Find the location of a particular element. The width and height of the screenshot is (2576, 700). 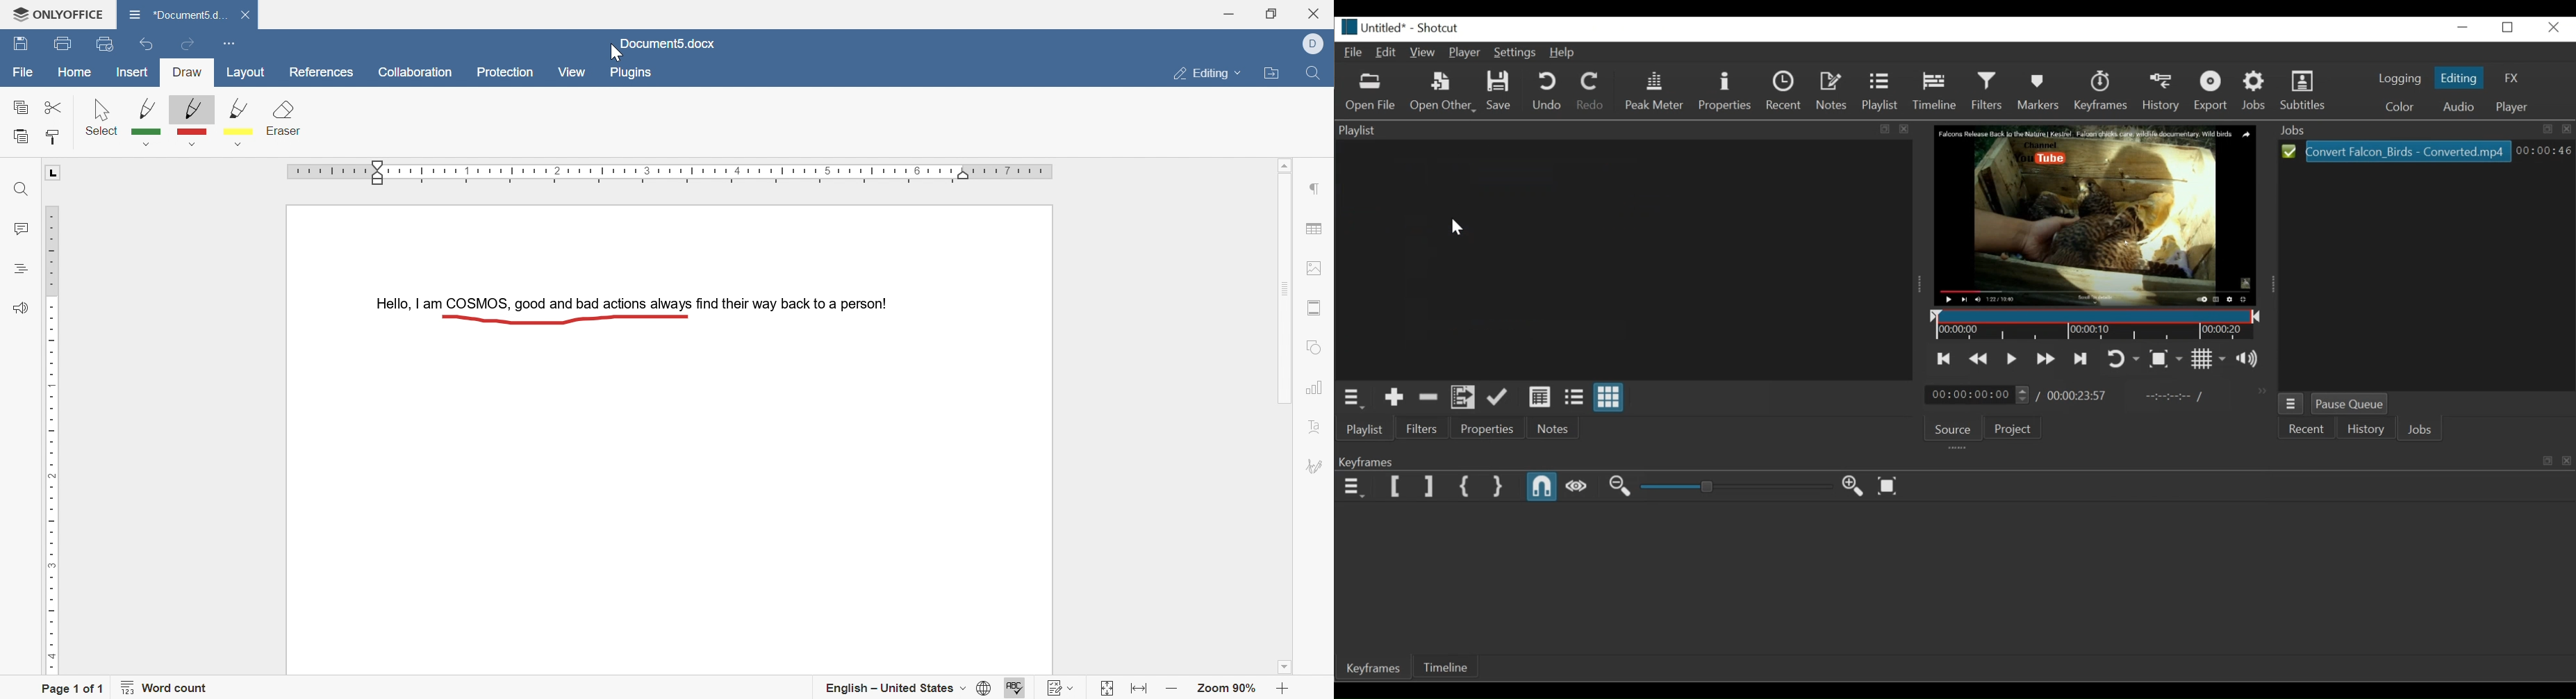

undo is located at coordinates (142, 46).